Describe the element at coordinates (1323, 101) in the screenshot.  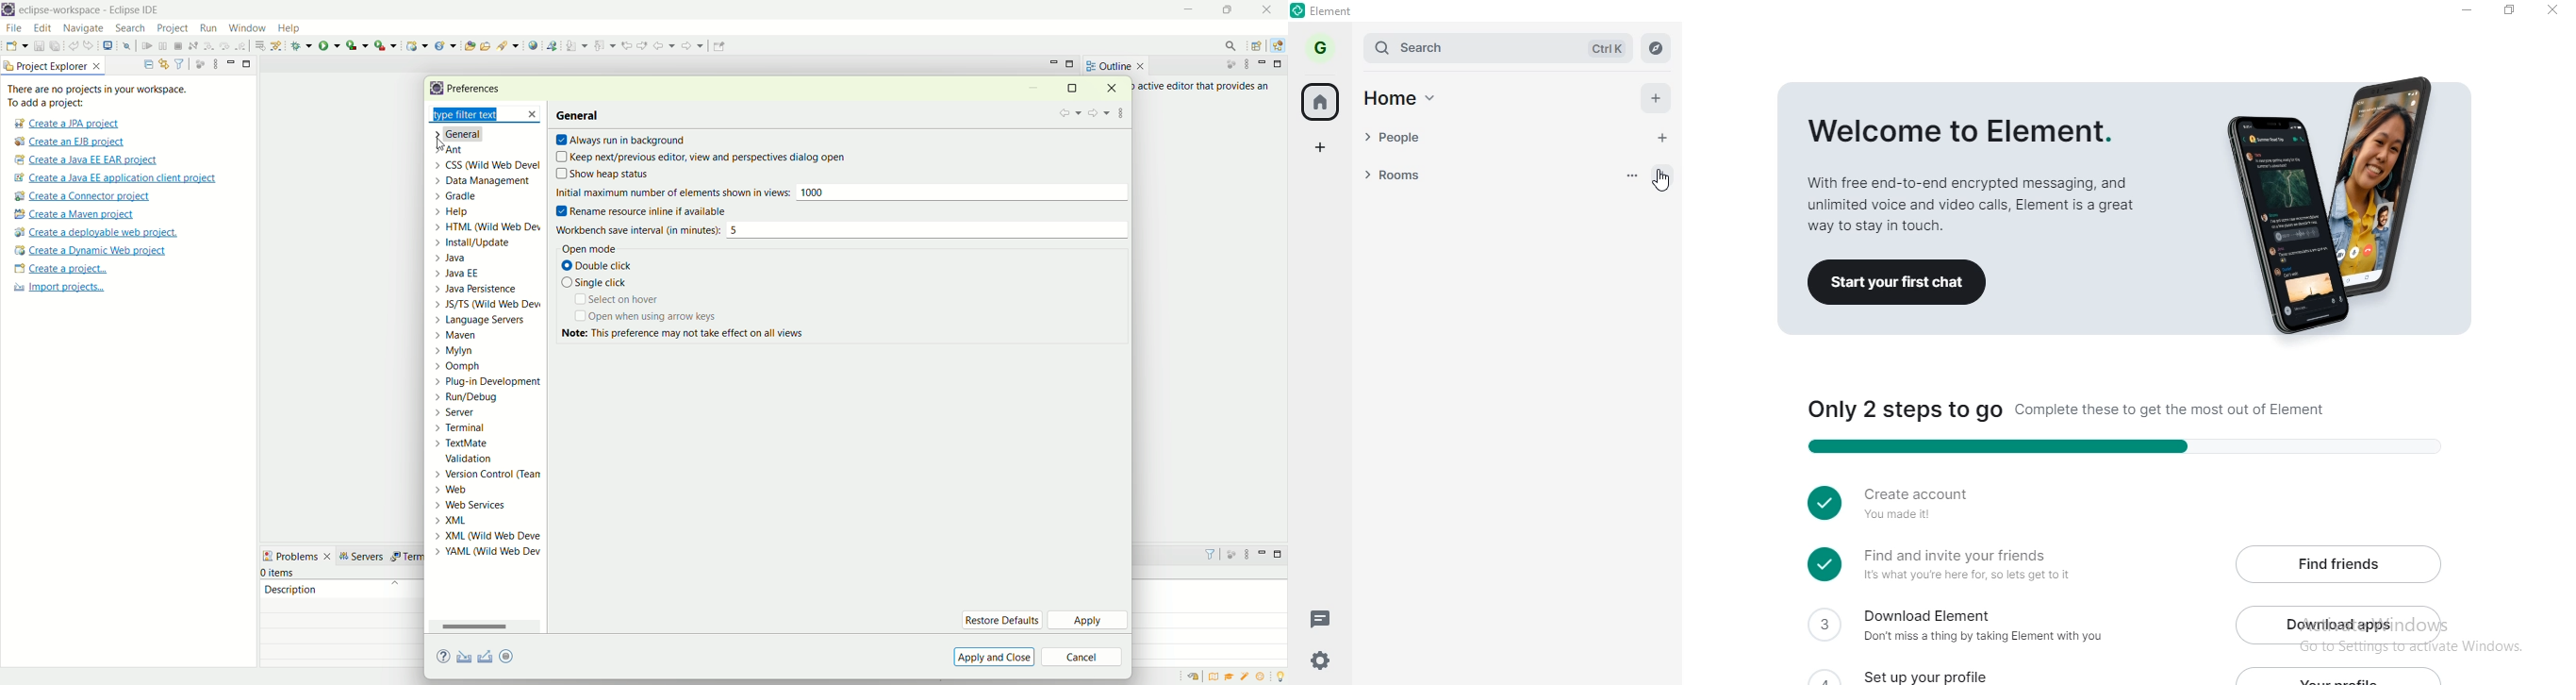
I see `home` at that location.